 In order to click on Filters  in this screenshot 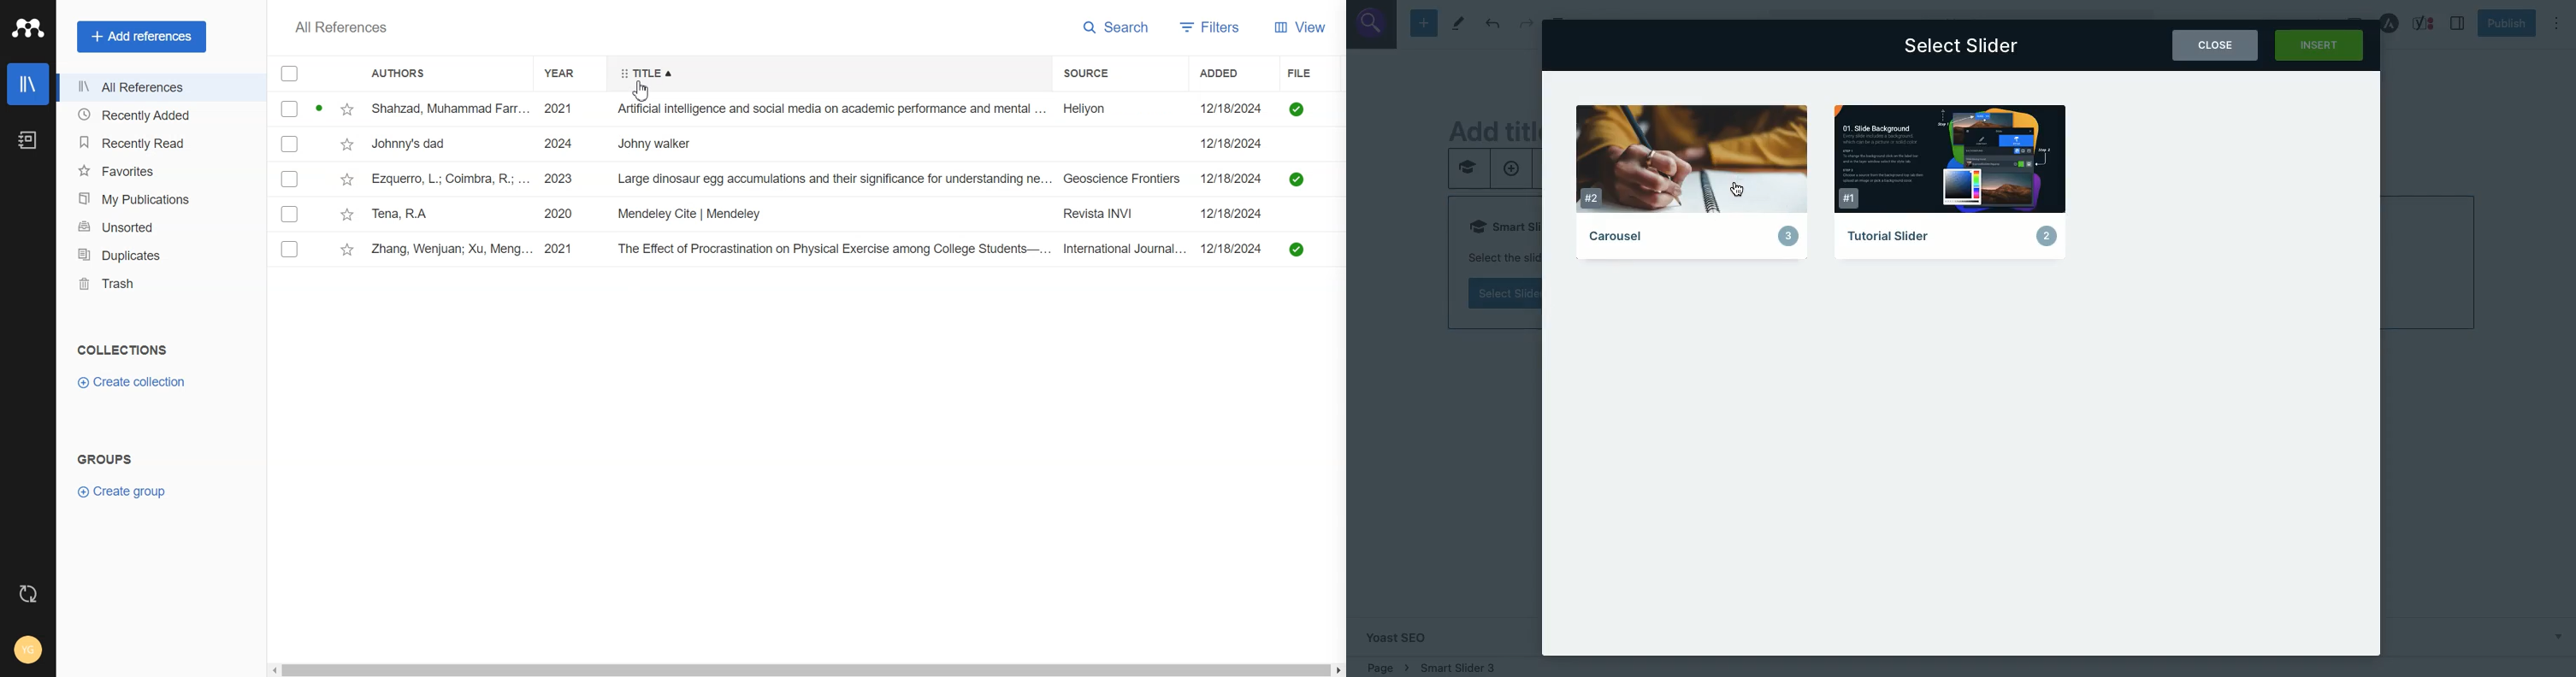, I will do `click(1215, 26)`.